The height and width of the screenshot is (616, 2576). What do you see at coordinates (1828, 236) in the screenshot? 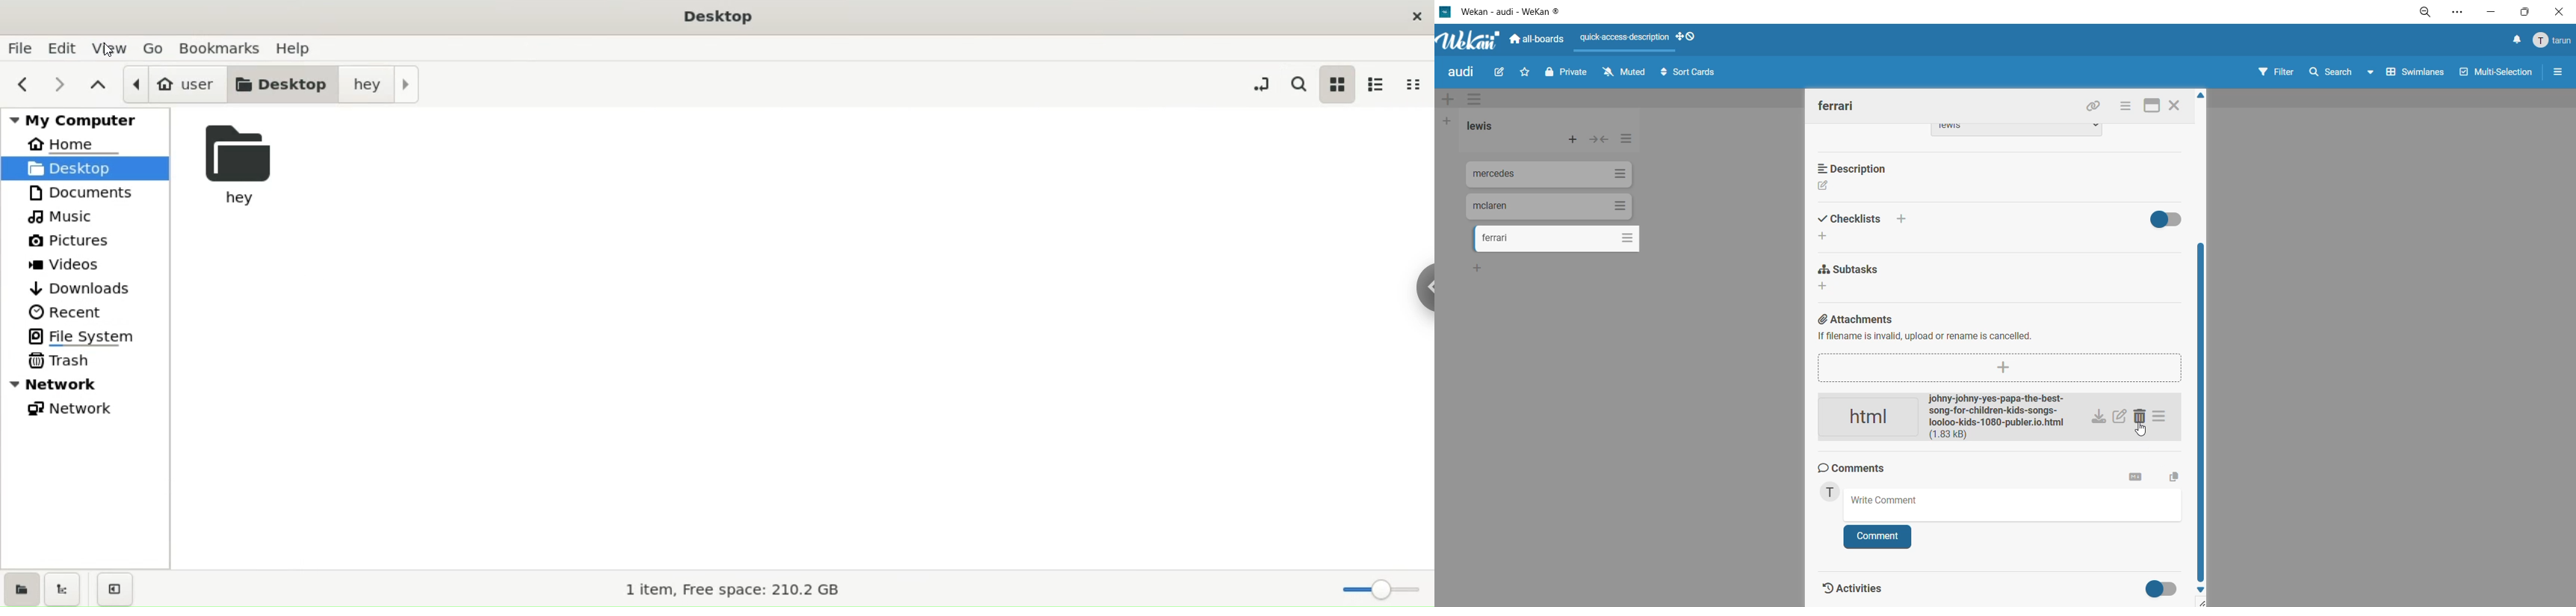
I see `add` at bounding box center [1828, 236].